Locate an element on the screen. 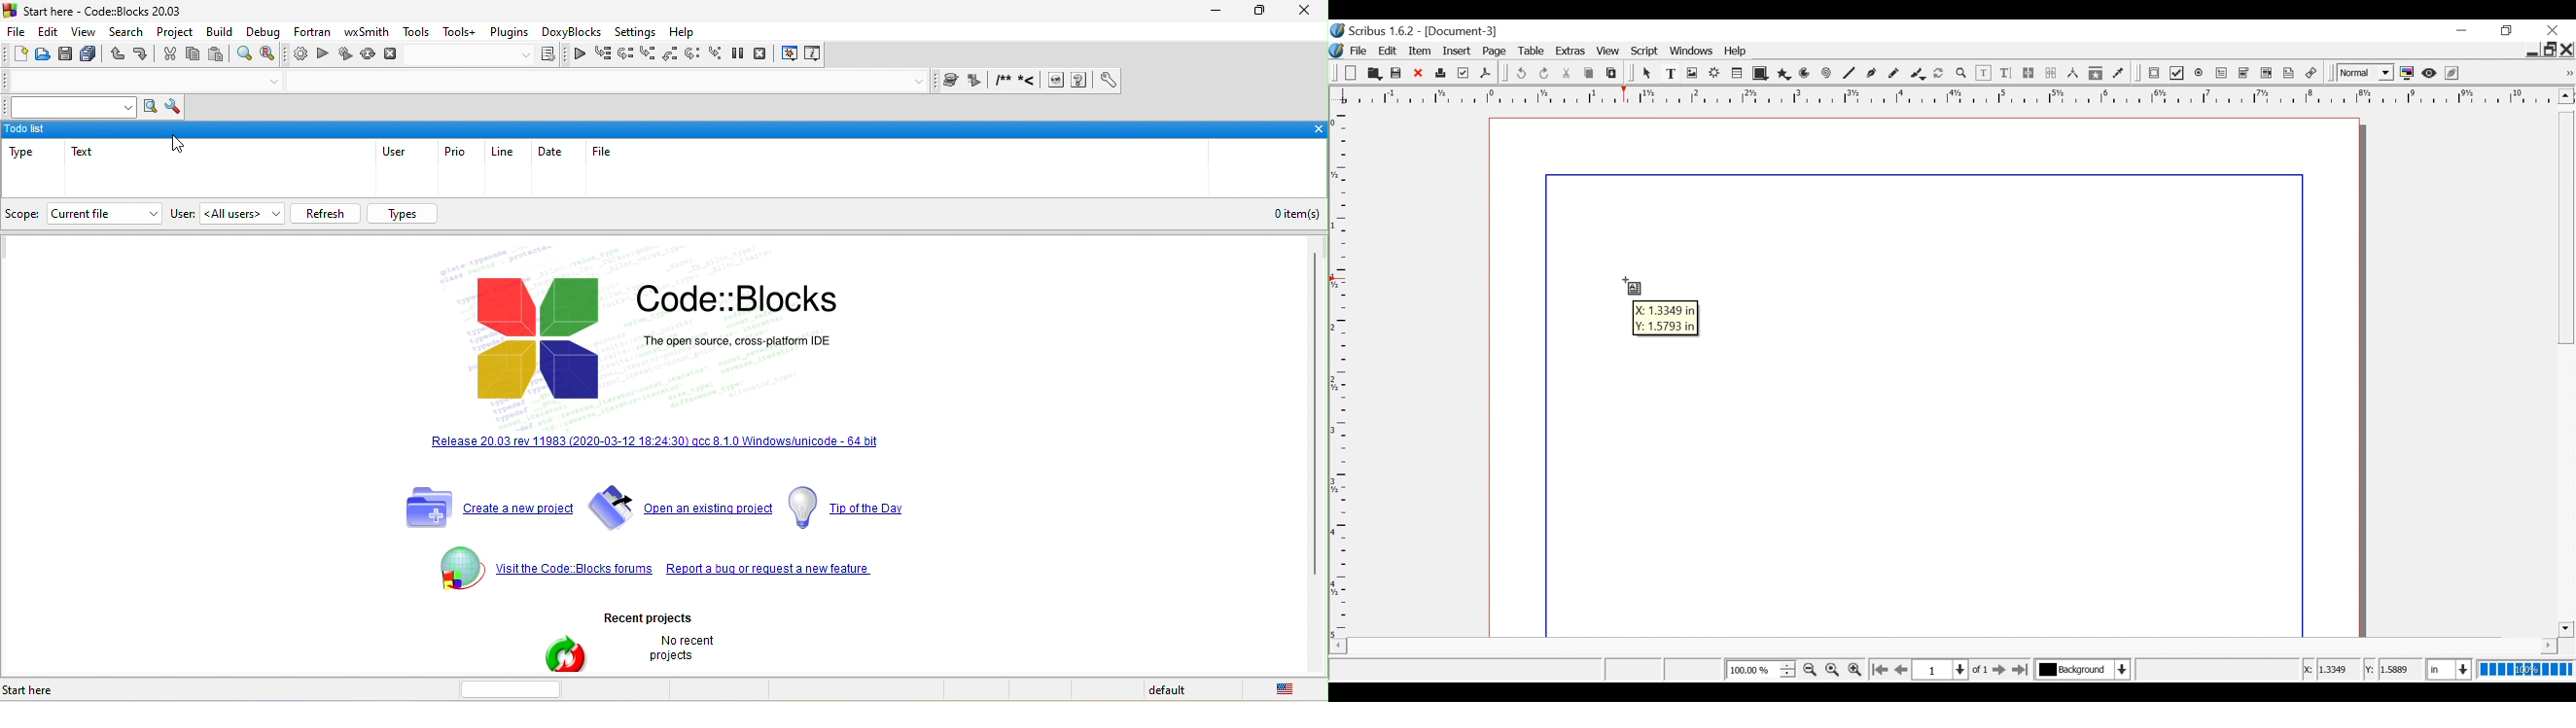 The image size is (2576, 728). Caligraphic line is located at coordinates (1919, 75).